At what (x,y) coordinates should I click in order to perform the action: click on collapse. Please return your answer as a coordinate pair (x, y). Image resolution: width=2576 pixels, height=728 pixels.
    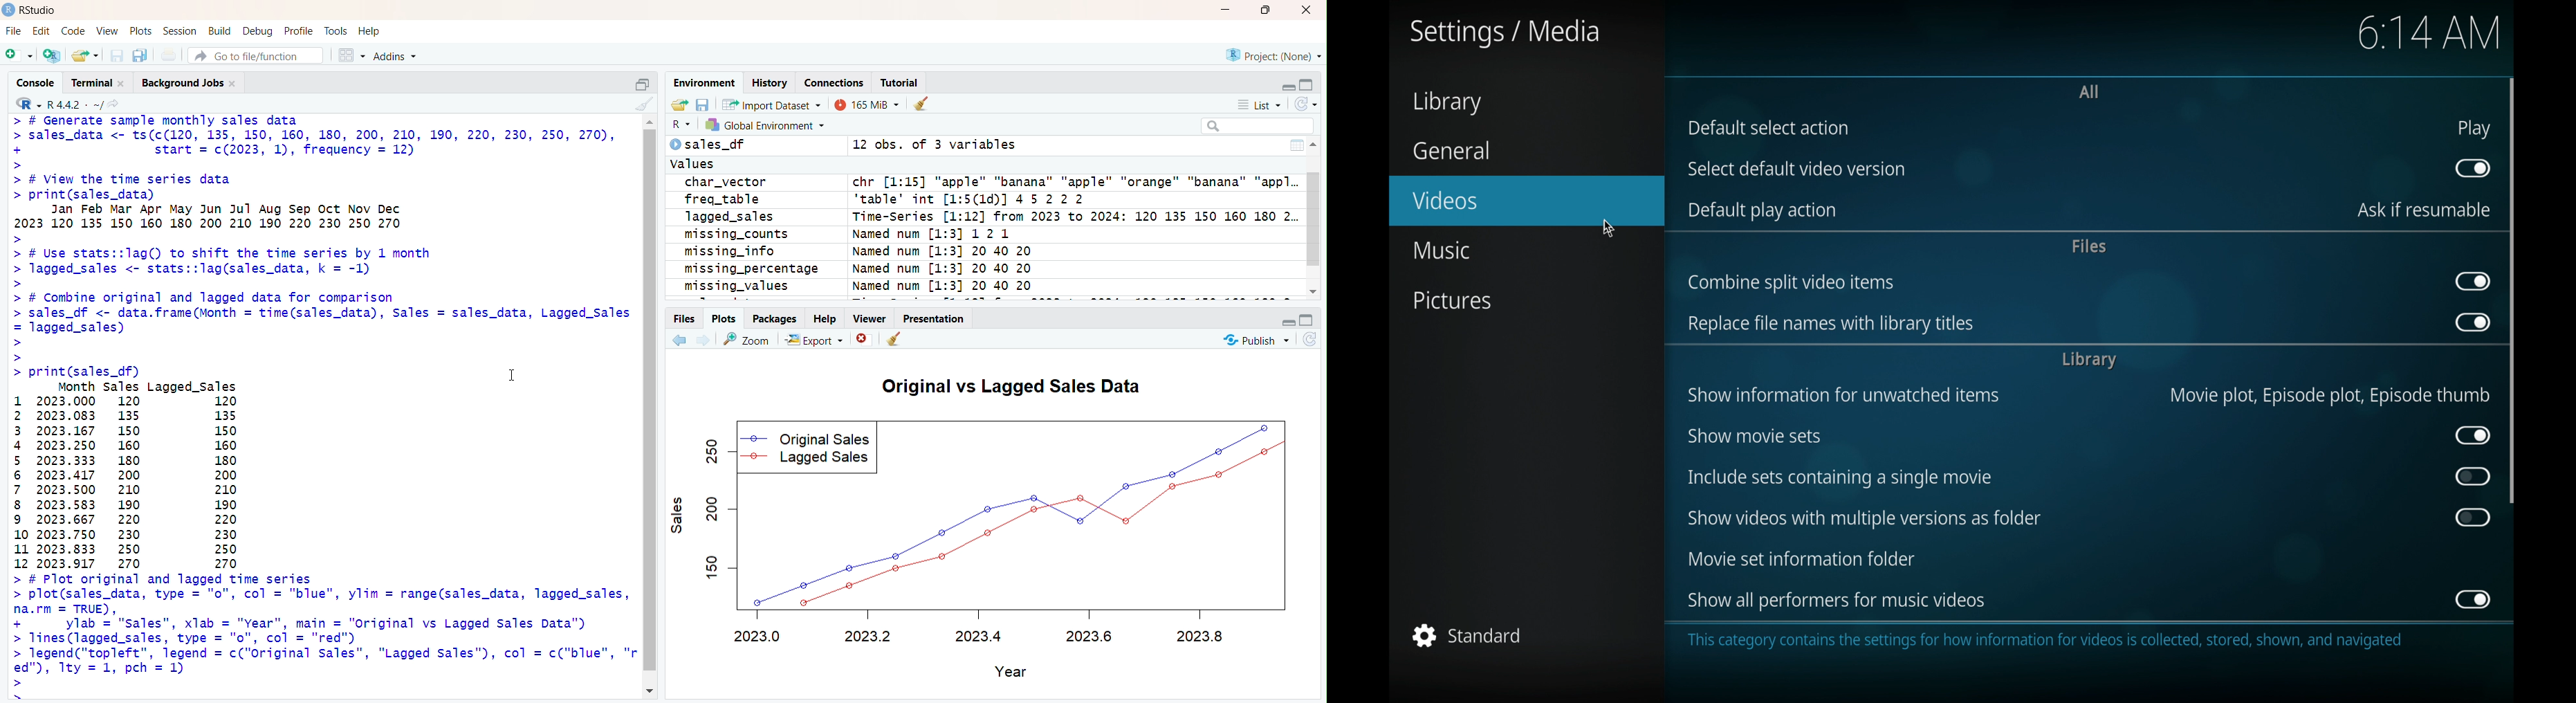
    Looking at the image, I should click on (1311, 320).